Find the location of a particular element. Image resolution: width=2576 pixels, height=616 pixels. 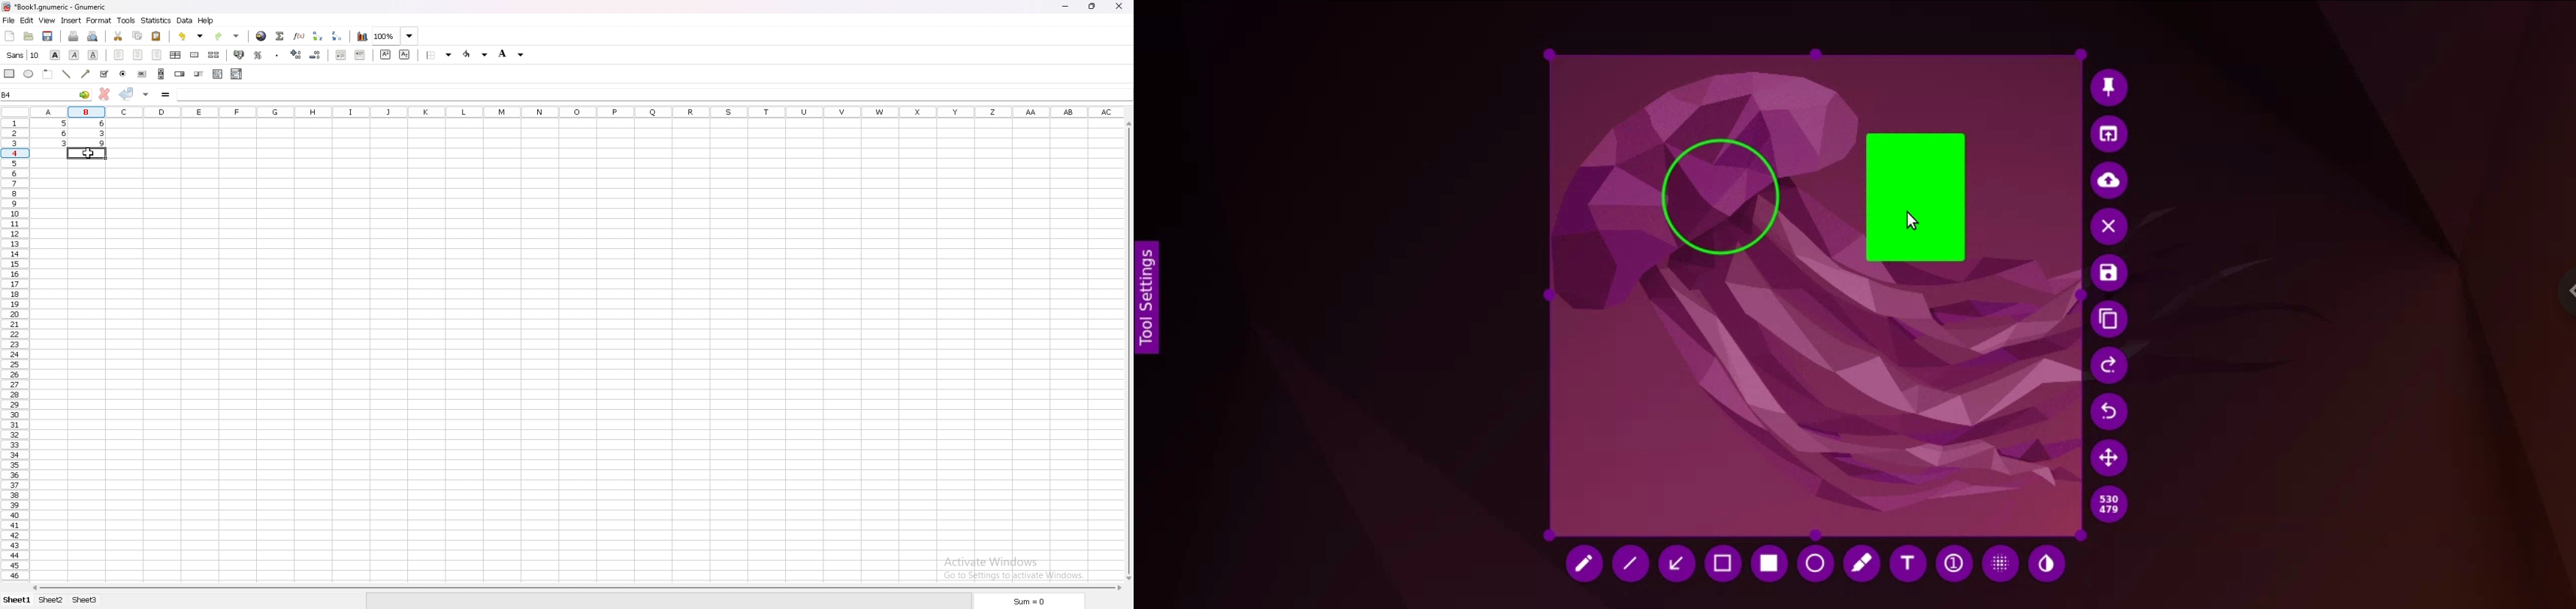

save is located at coordinates (2109, 272).